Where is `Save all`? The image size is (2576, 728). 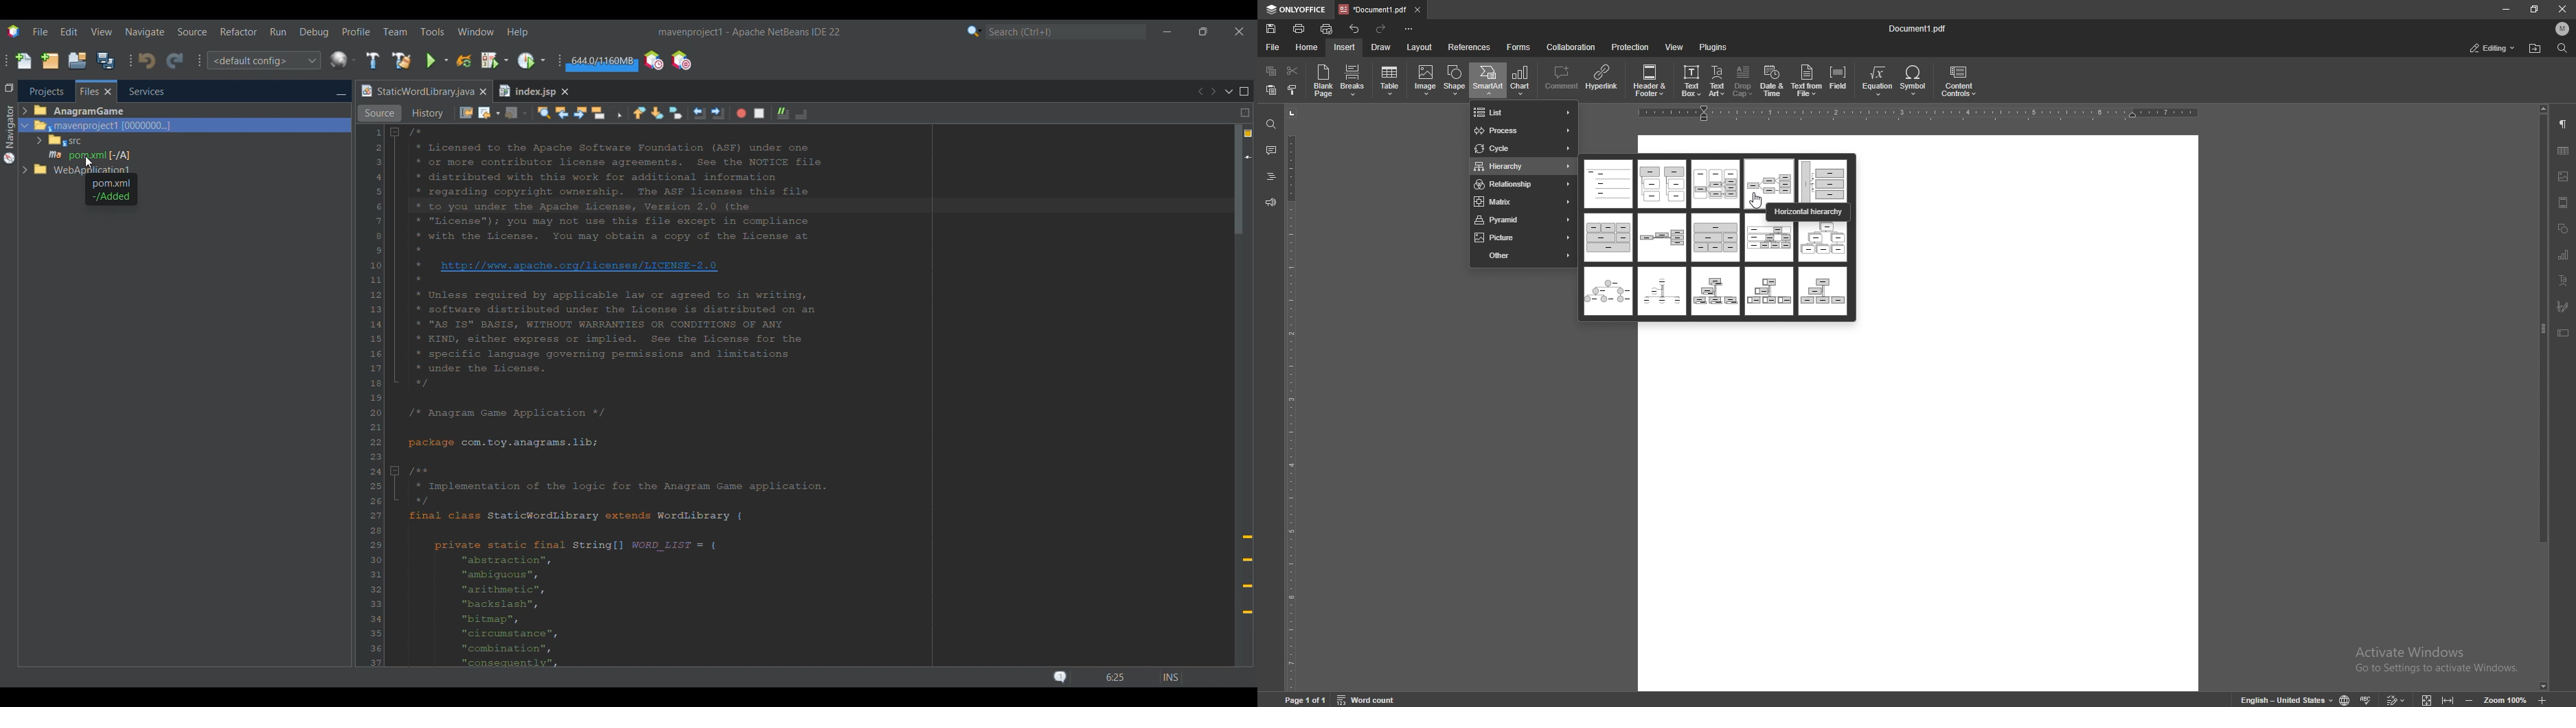 Save all is located at coordinates (105, 60).